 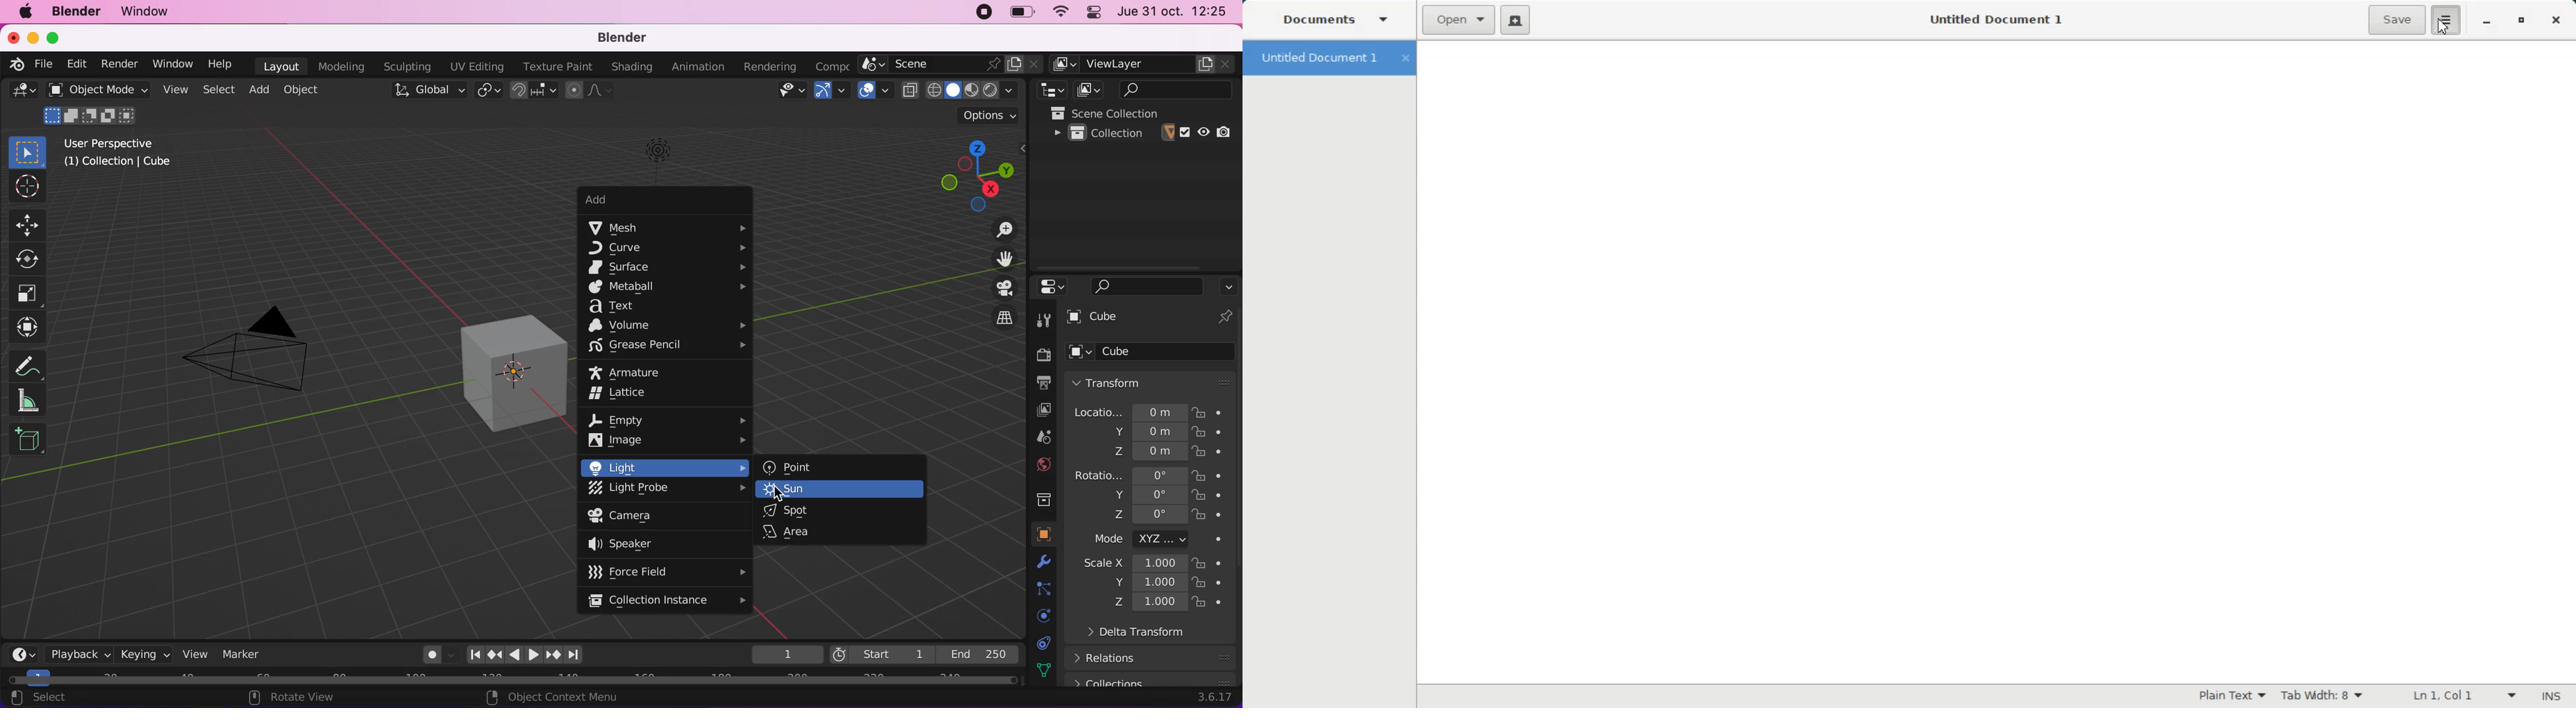 What do you see at coordinates (2447, 20) in the screenshot?
I see `Hamburger settings` at bounding box center [2447, 20].